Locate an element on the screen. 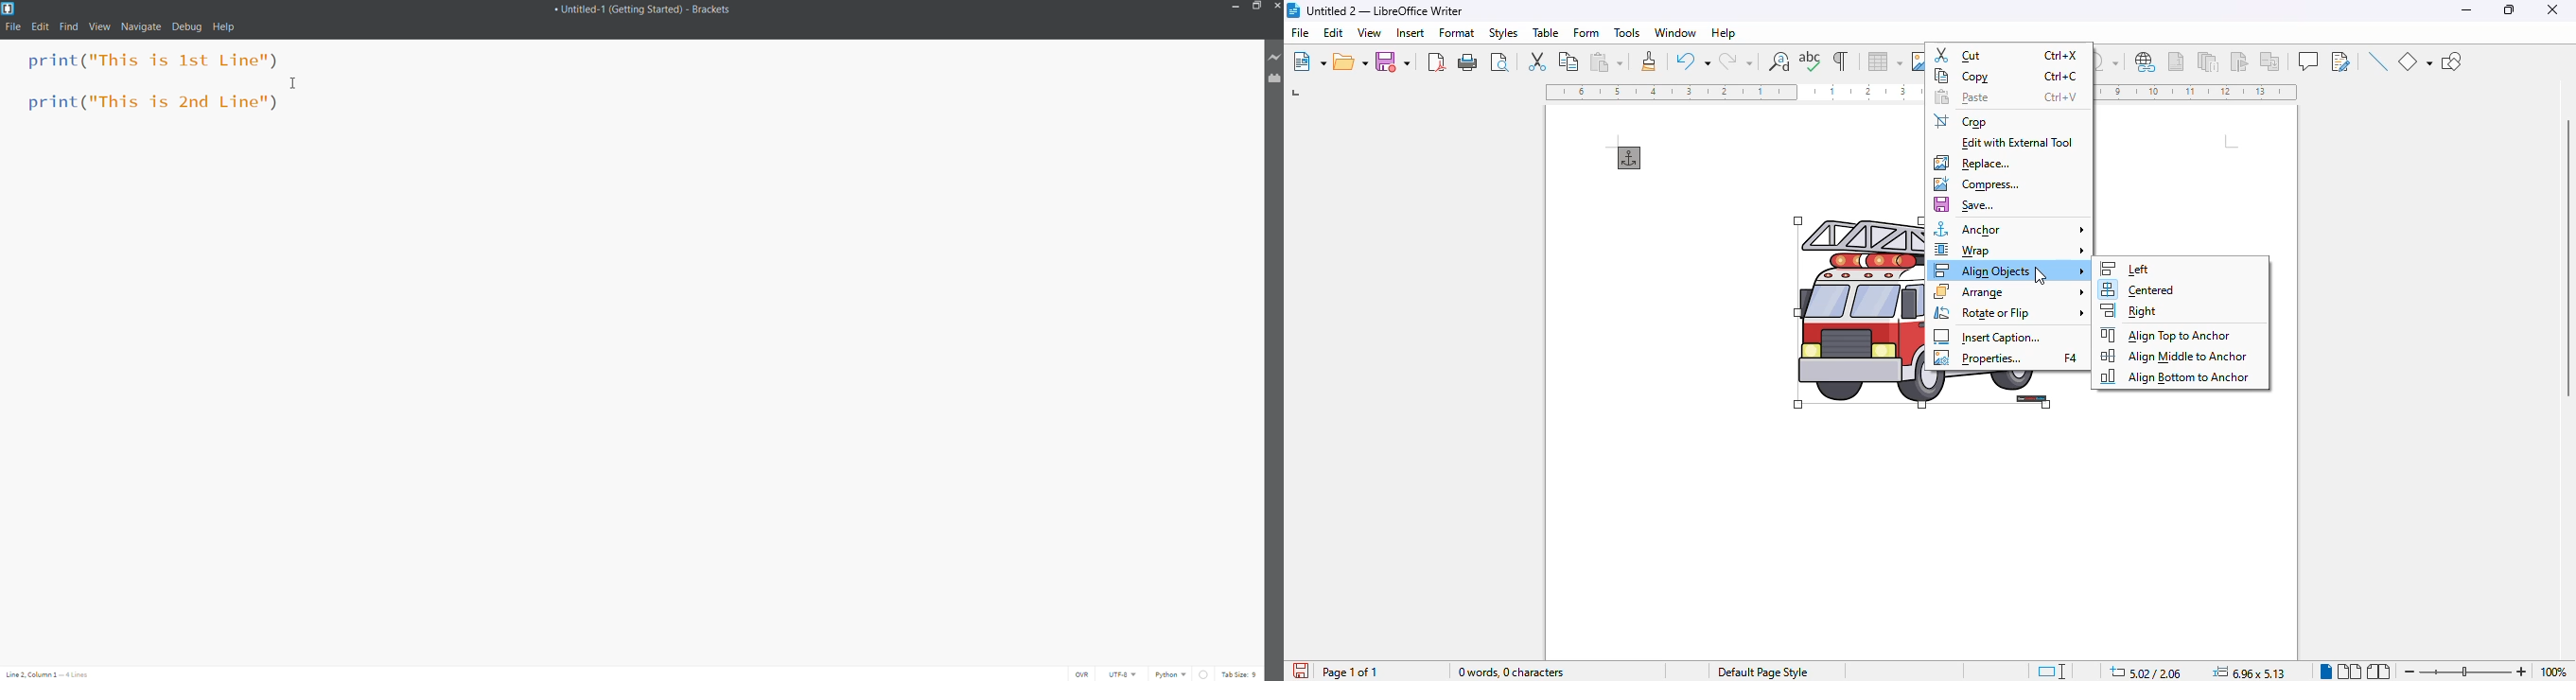 This screenshot has height=700, width=2576. paste is located at coordinates (1606, 61).